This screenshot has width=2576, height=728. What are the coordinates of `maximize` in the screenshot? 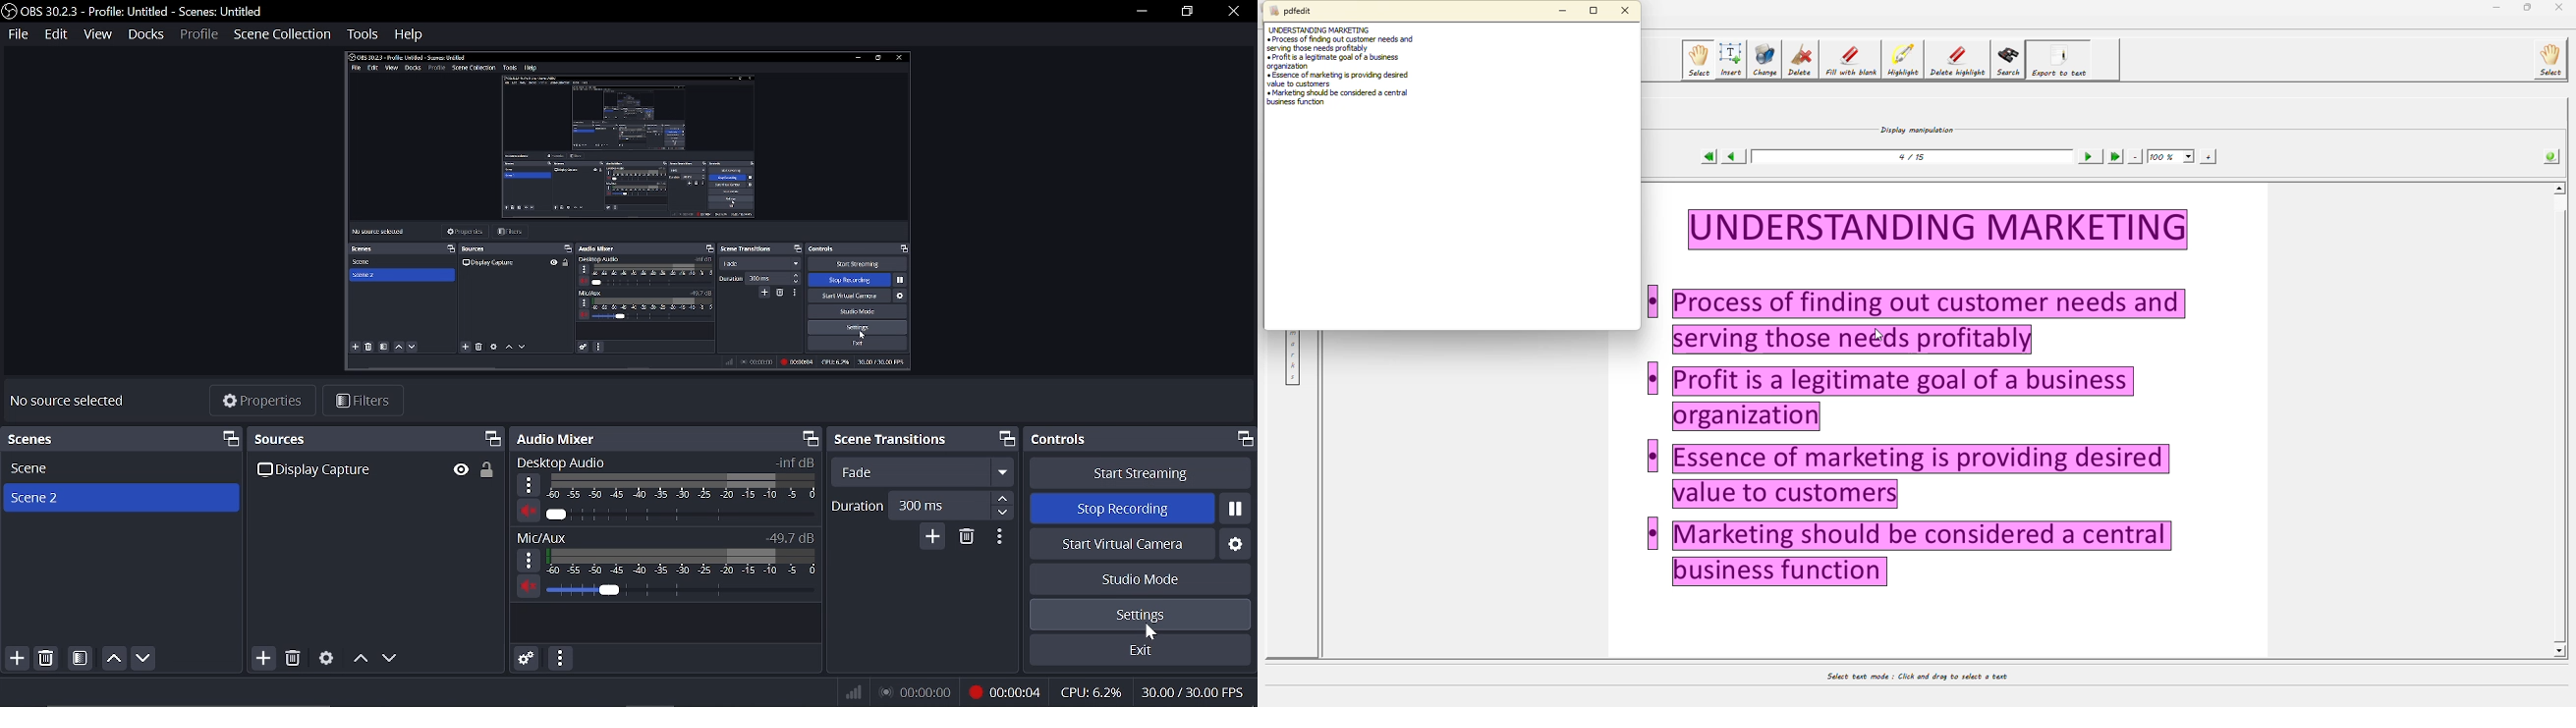 It's located at (2525, 8).